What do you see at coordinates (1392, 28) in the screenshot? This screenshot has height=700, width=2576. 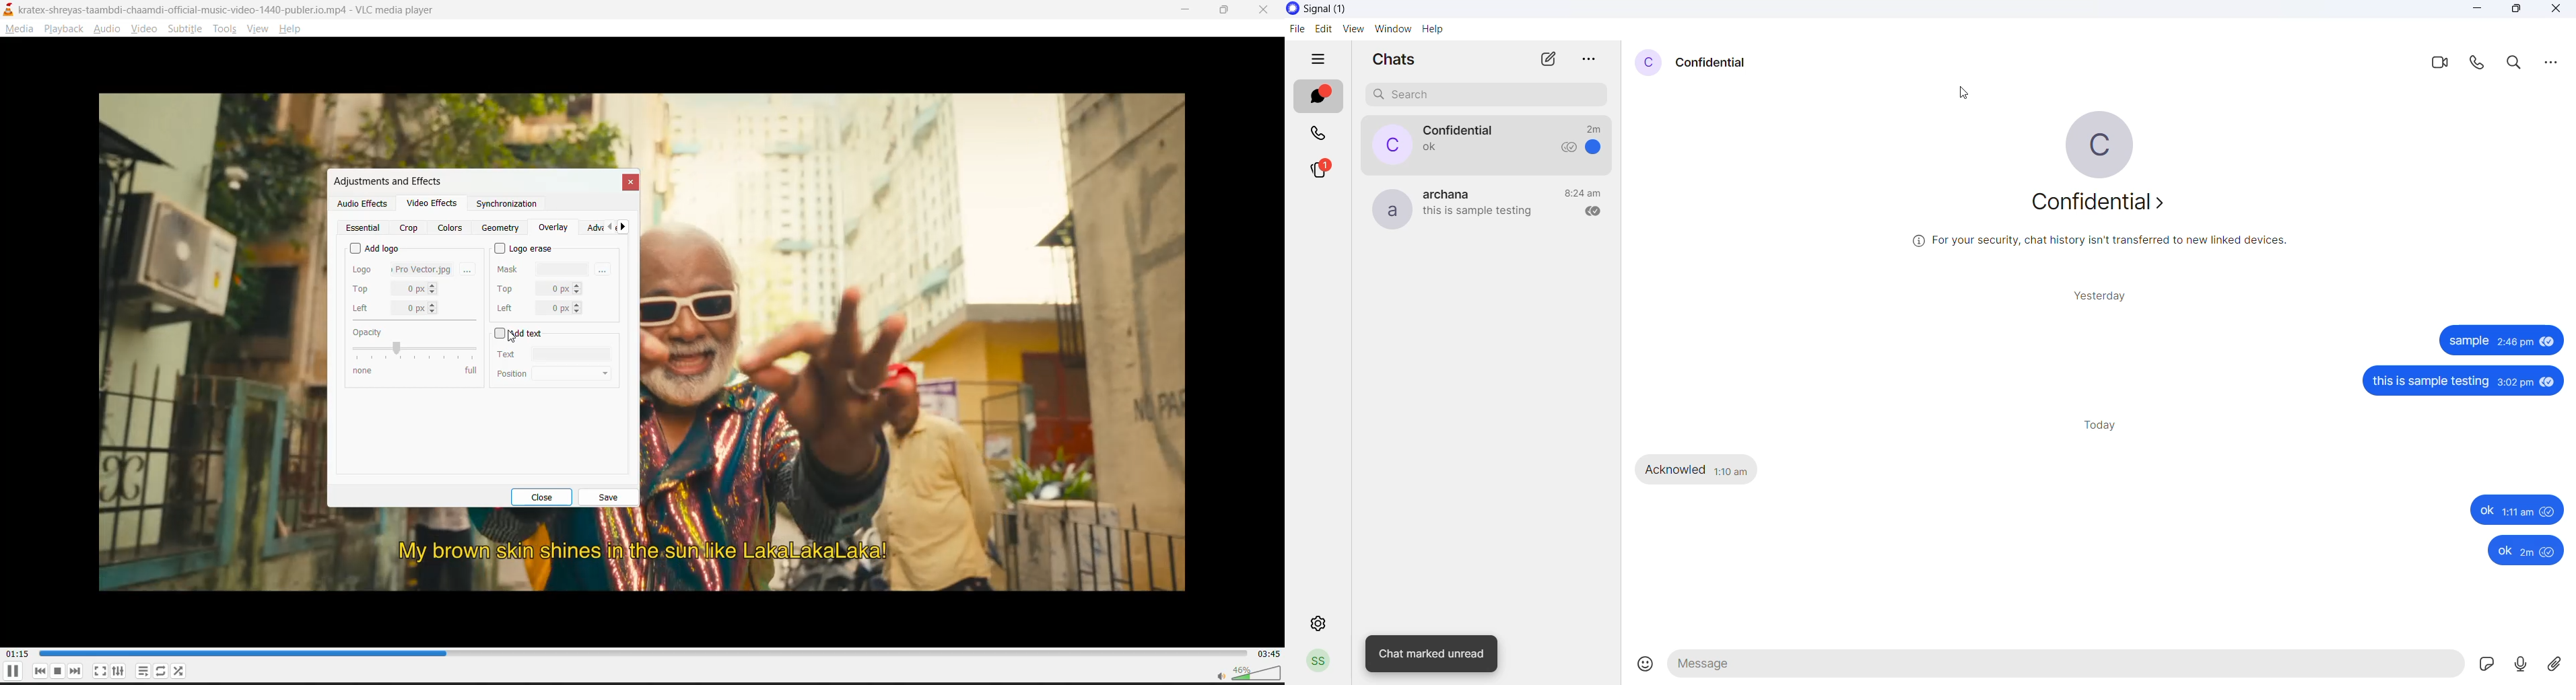 I see `window` at bounding box center [1392, 28].